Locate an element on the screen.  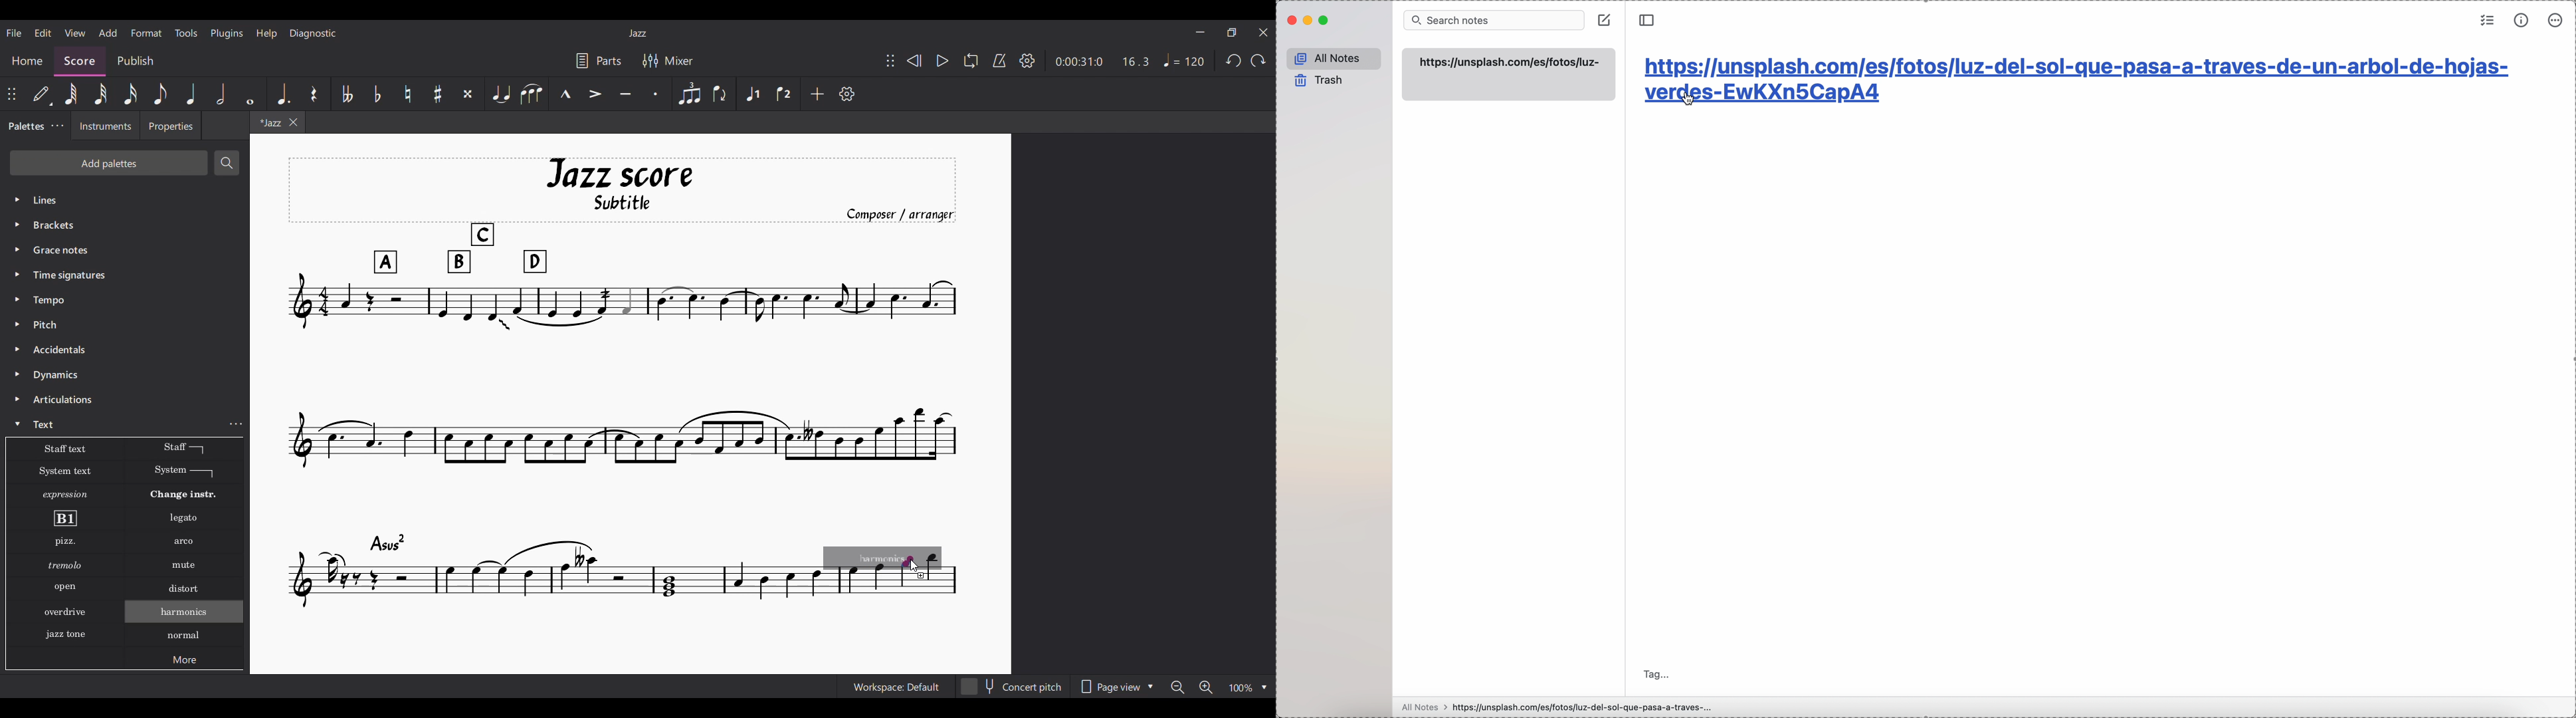
Current tab is located at coordinates (265, 126).